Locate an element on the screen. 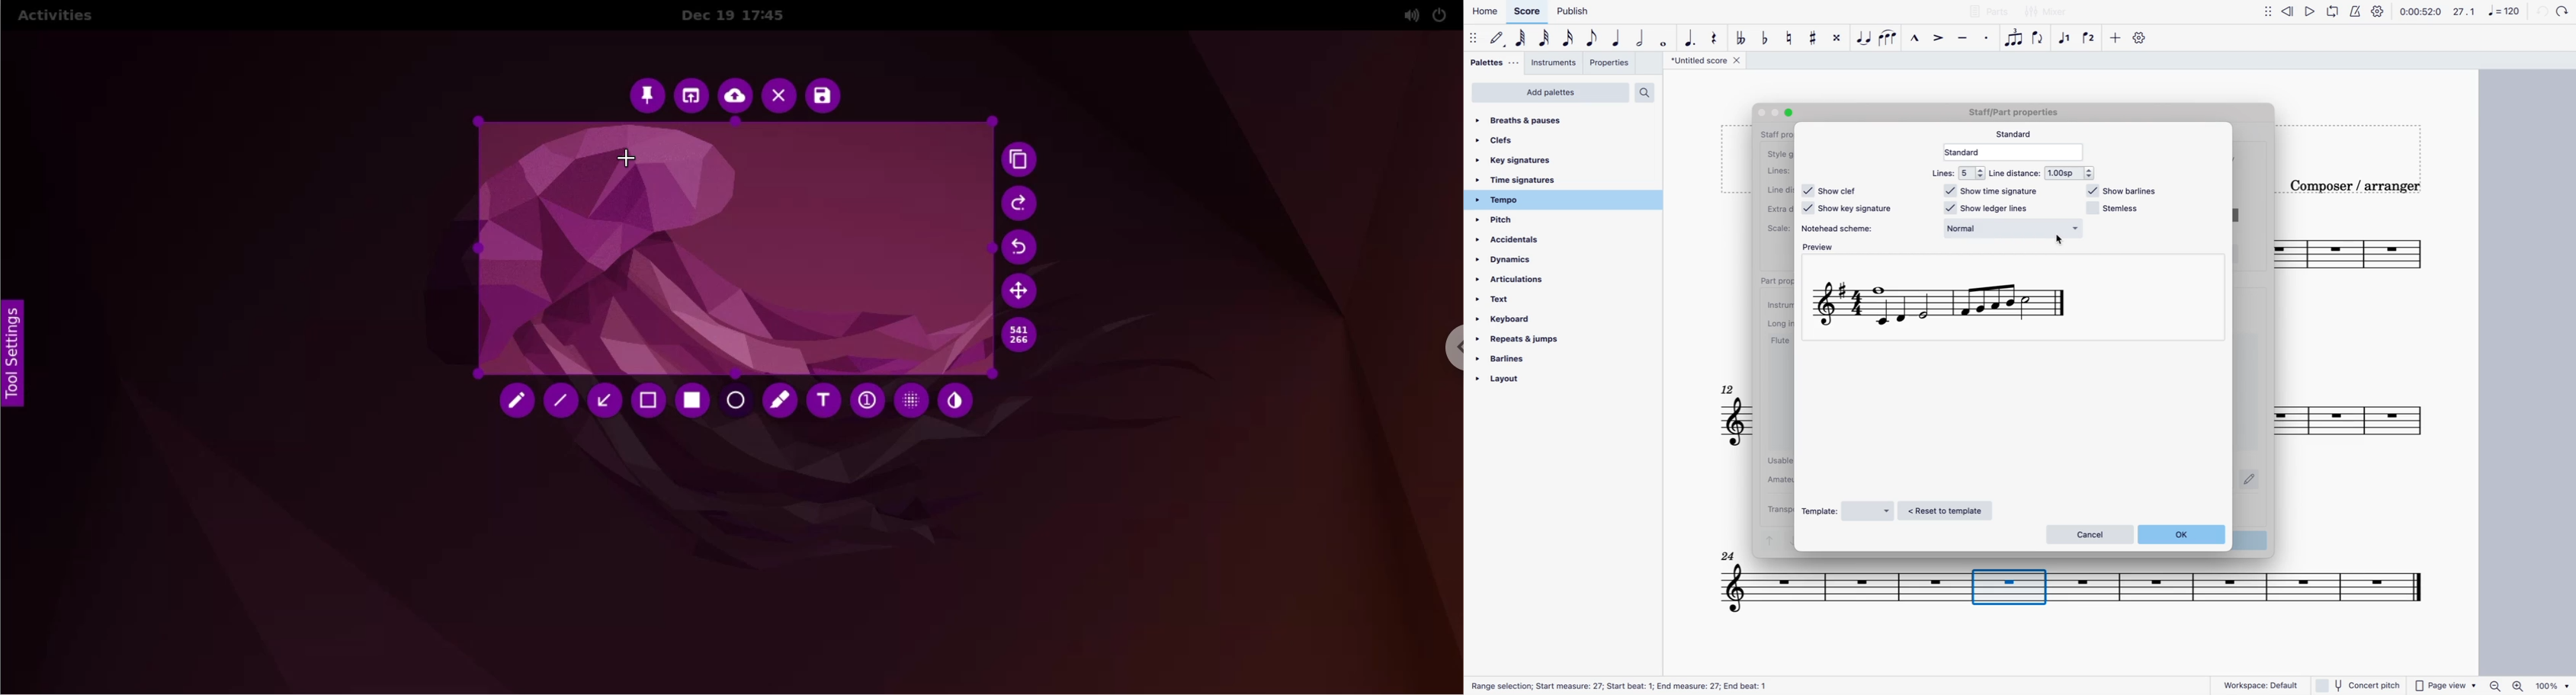 Image resolution: width=2576 pixels, height=700 pixels. tempo is located at coordinates (1548, 201).